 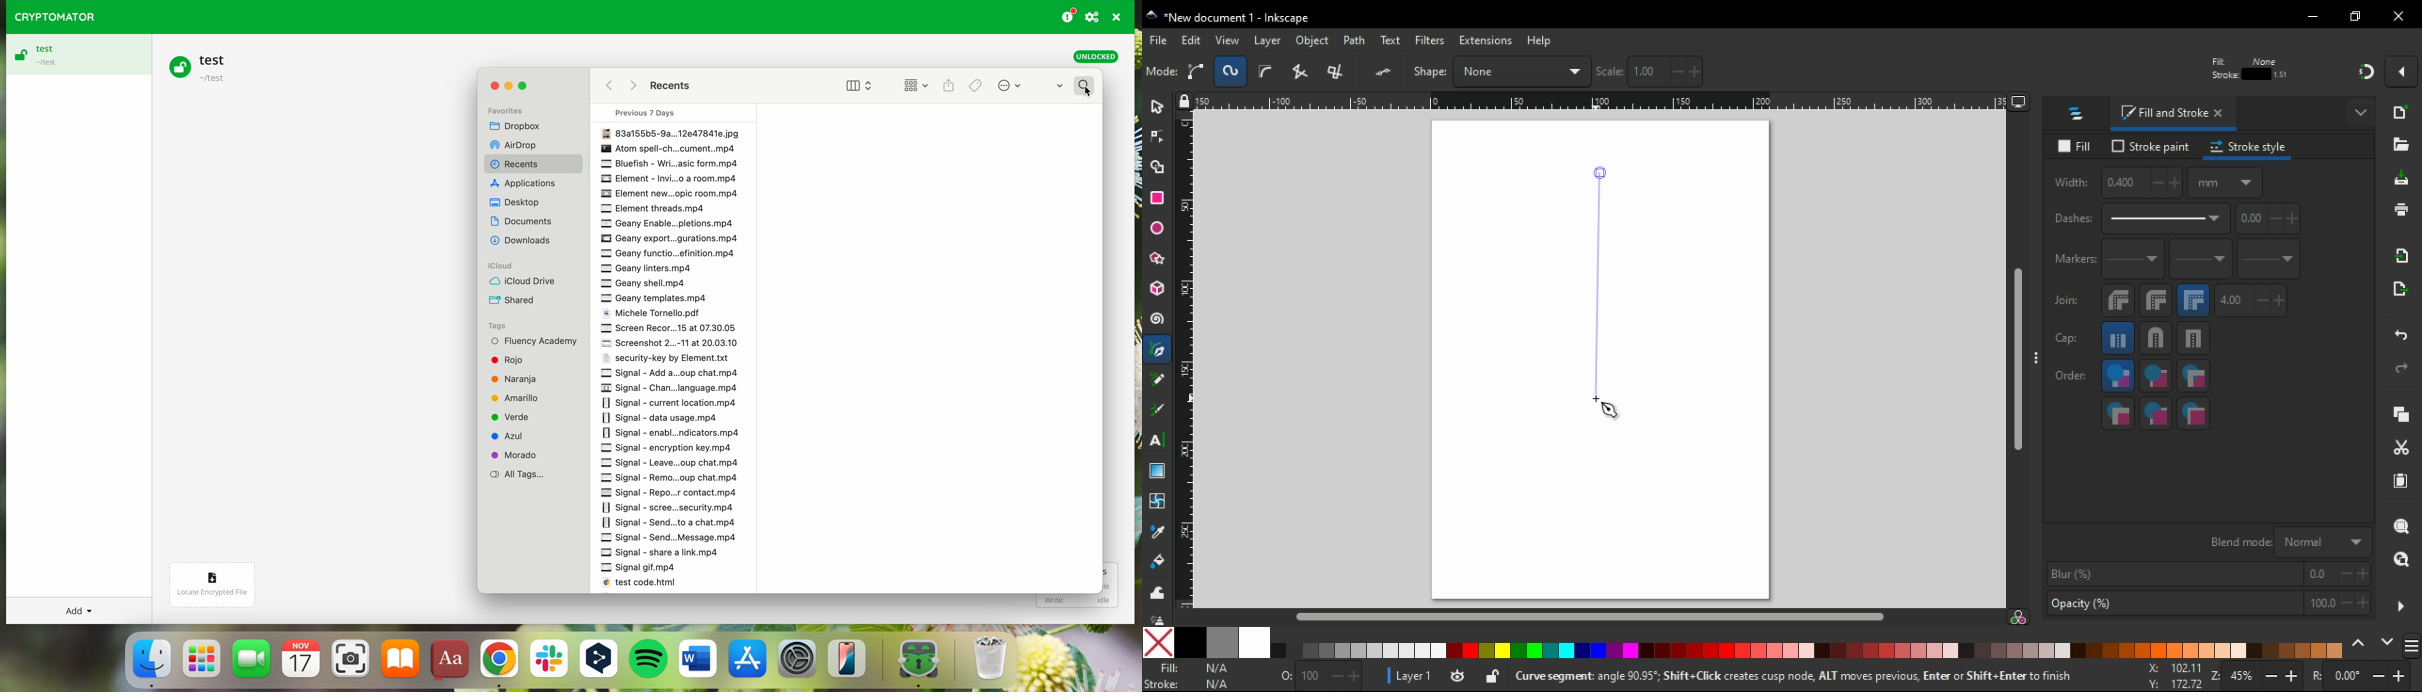 What do you see at coordinates (519, 475) in the screenshot?
I see `All Tags` at bounding box center [519, 475].